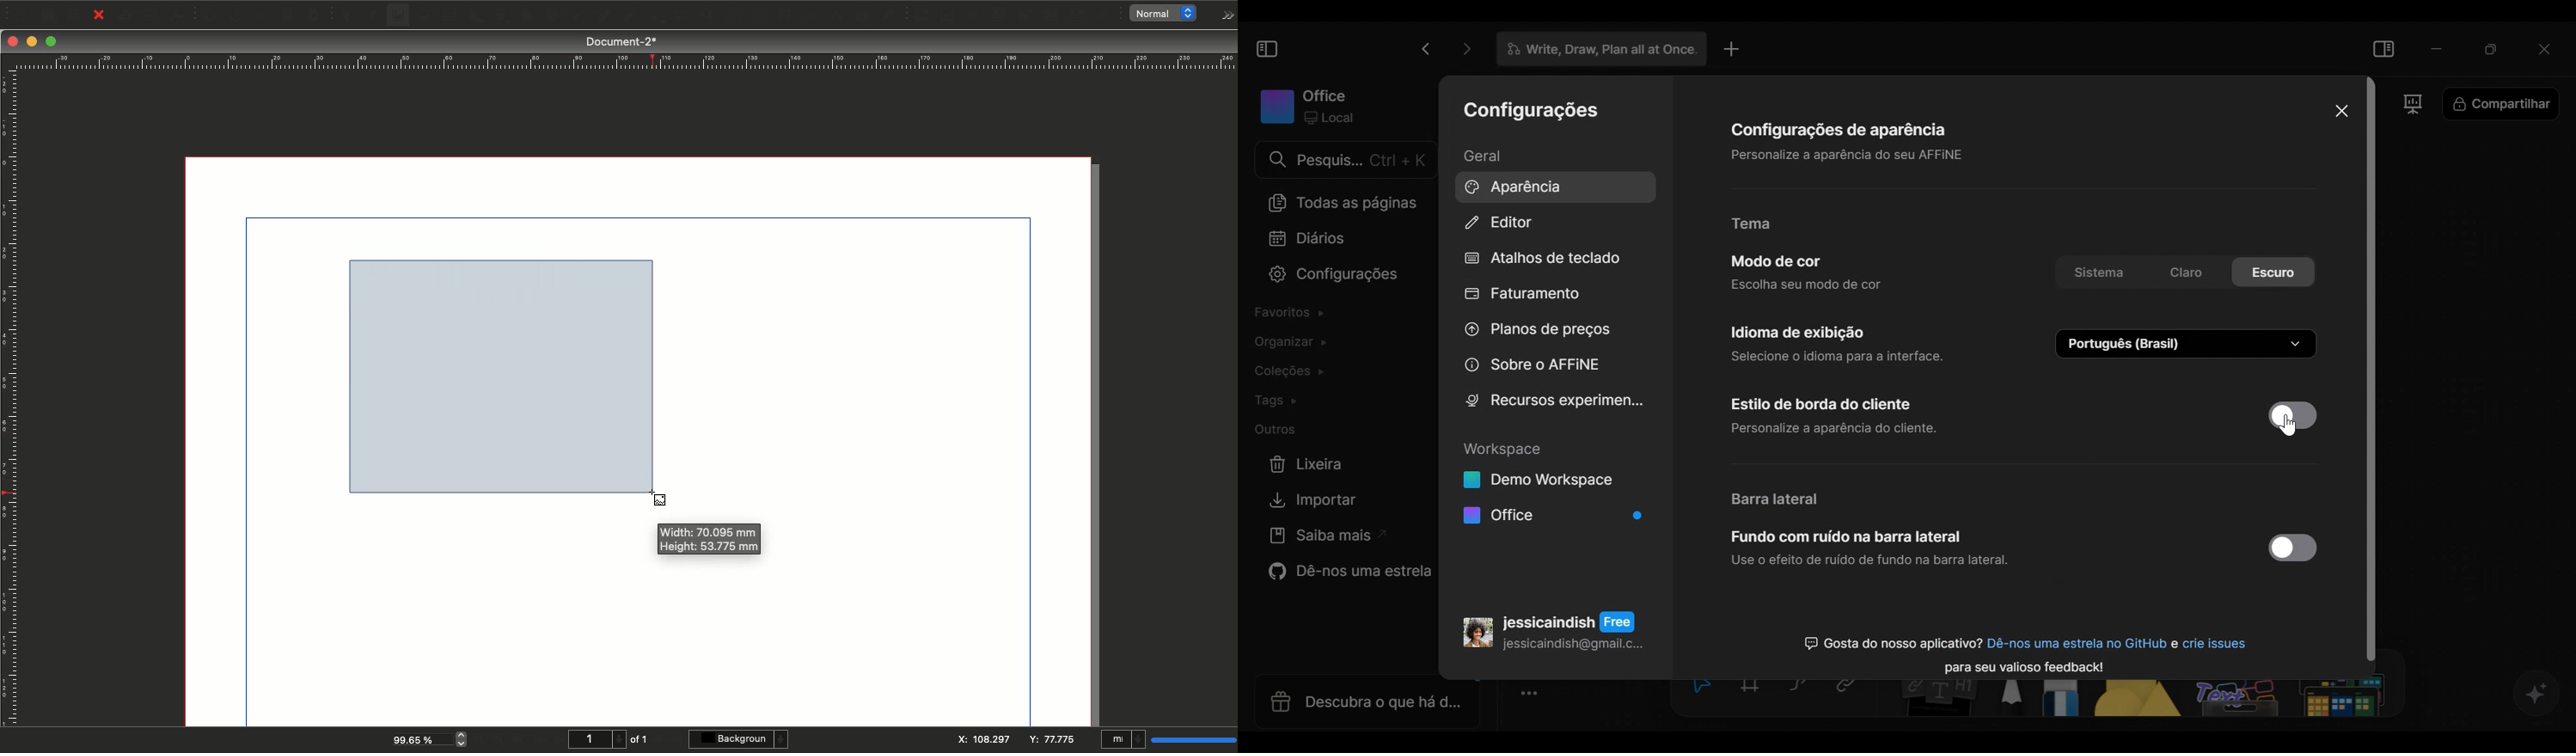 The height and width of the screenshot is (756, 2576). Describe the element at coordinates (1123, 741) in the screenshot. I see `mI` at that location.